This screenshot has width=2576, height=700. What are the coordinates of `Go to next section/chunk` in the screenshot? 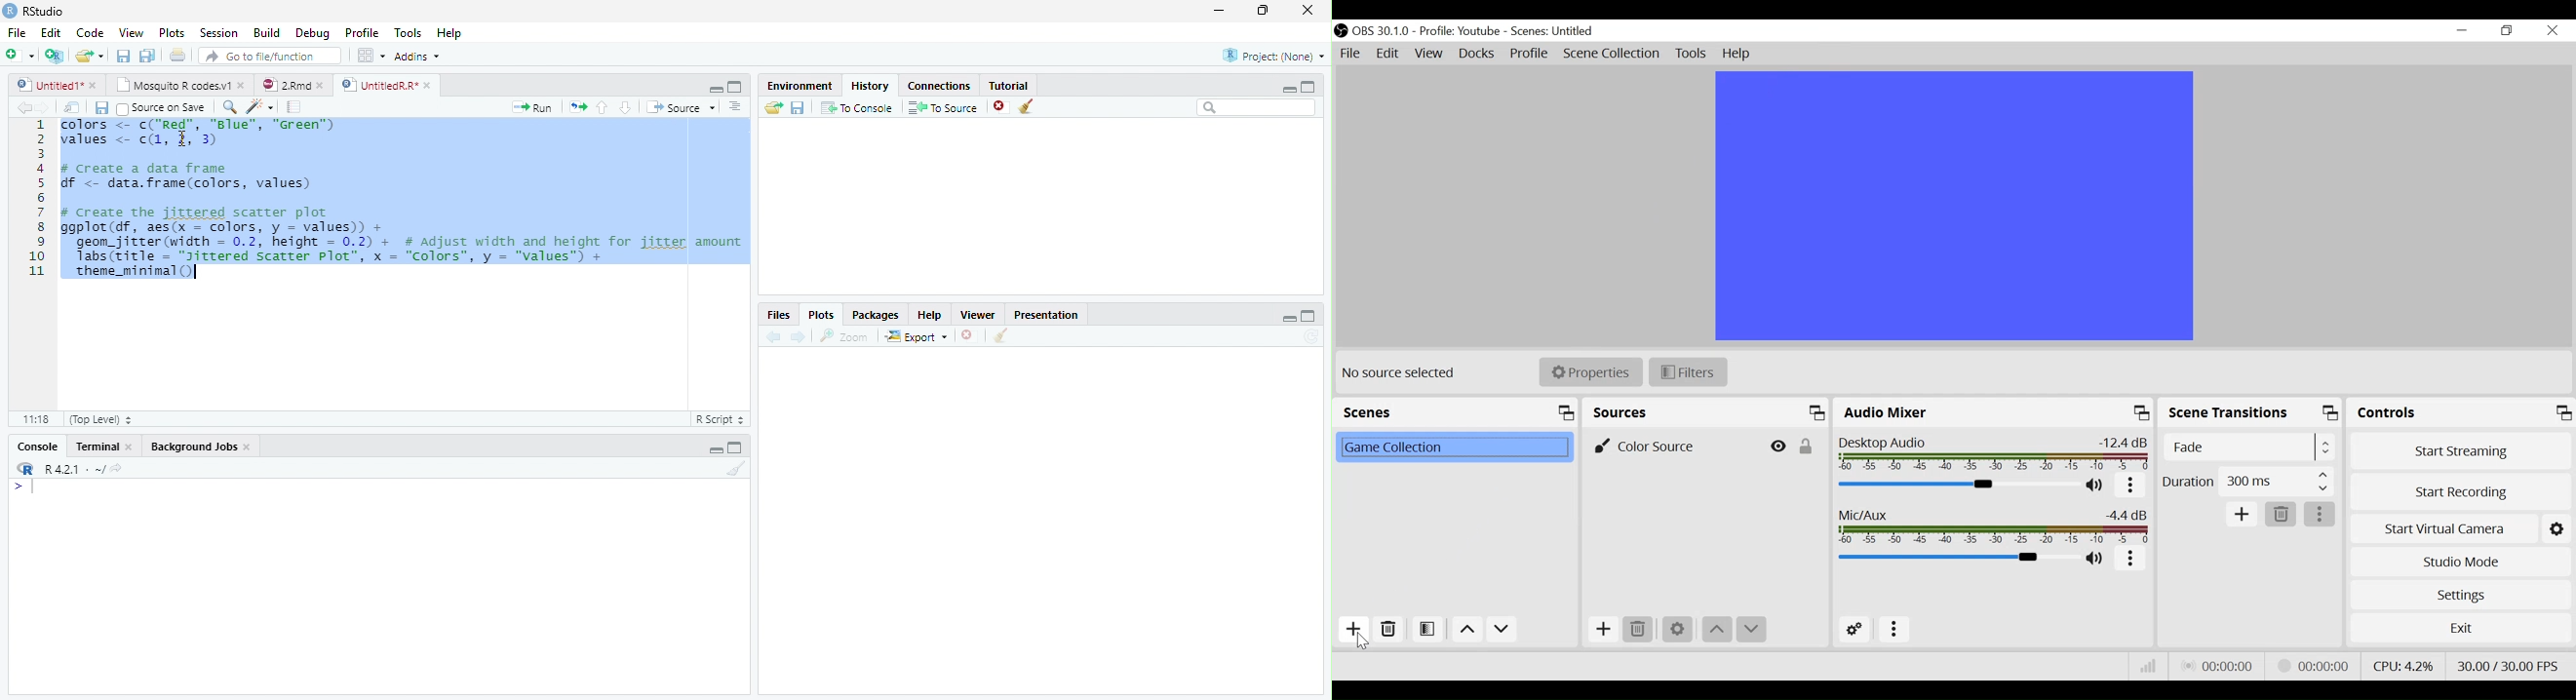 It's located at (625, 107).